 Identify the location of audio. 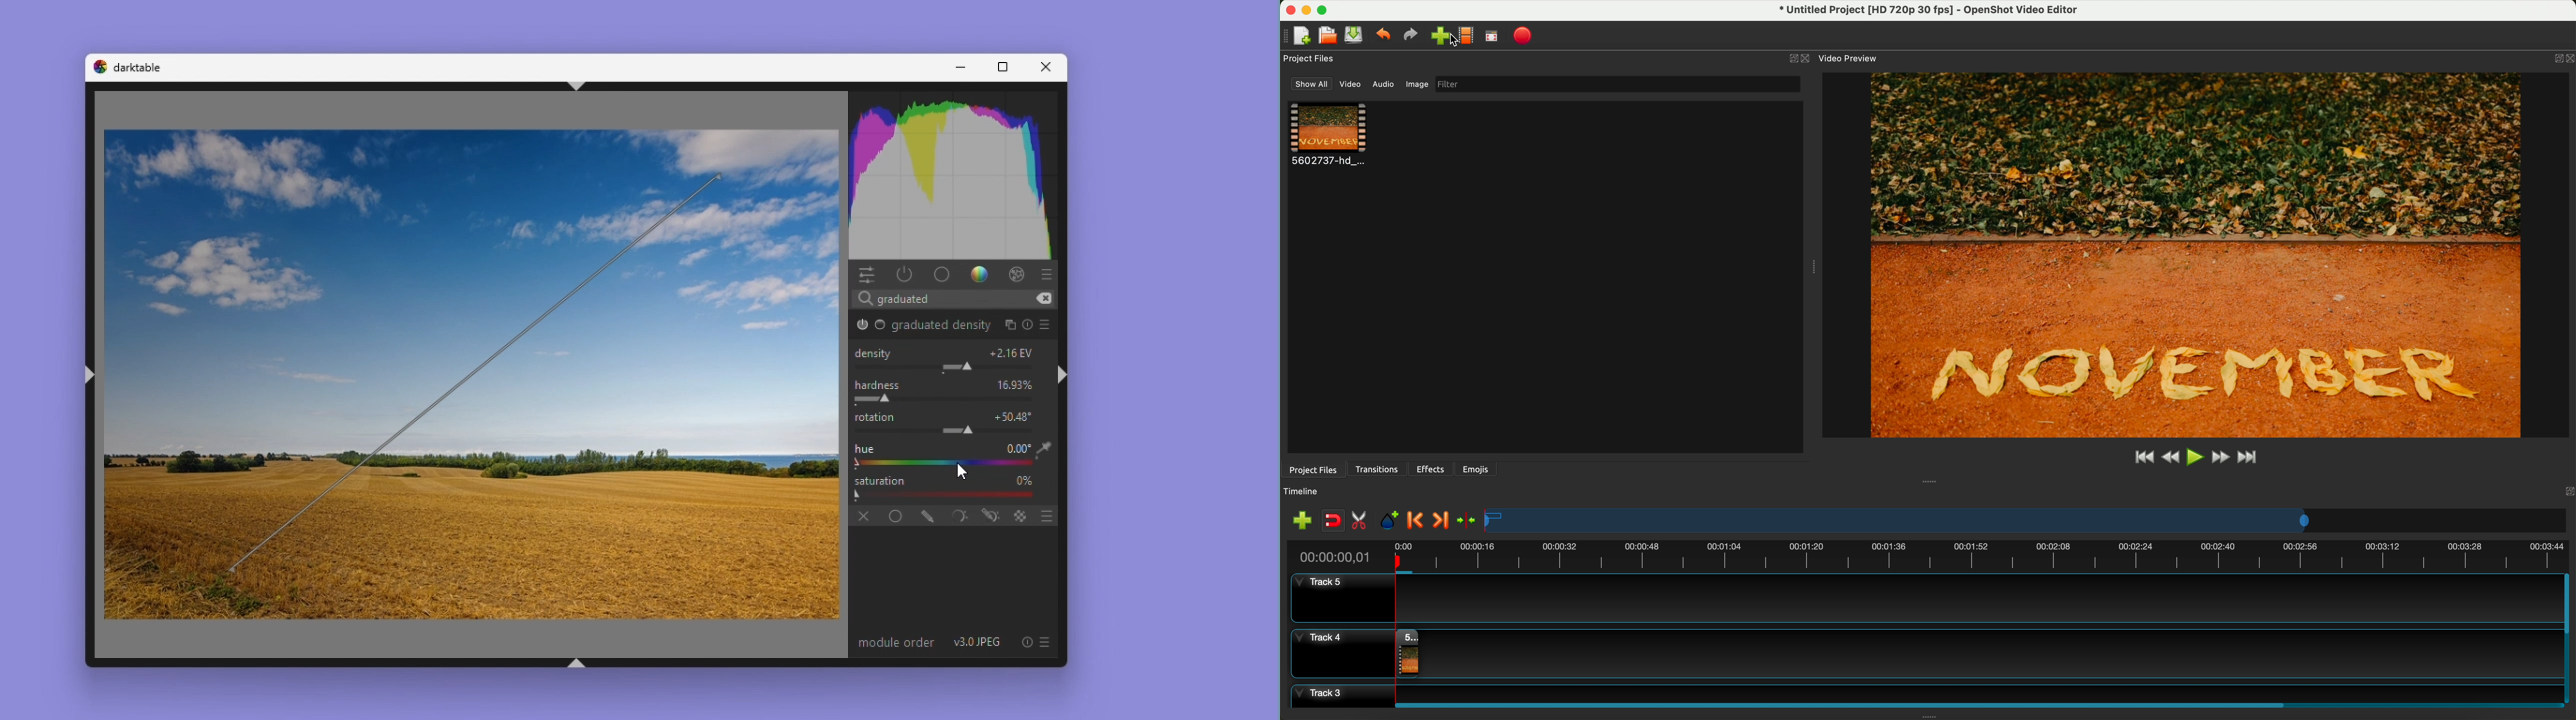
(1384, 83).